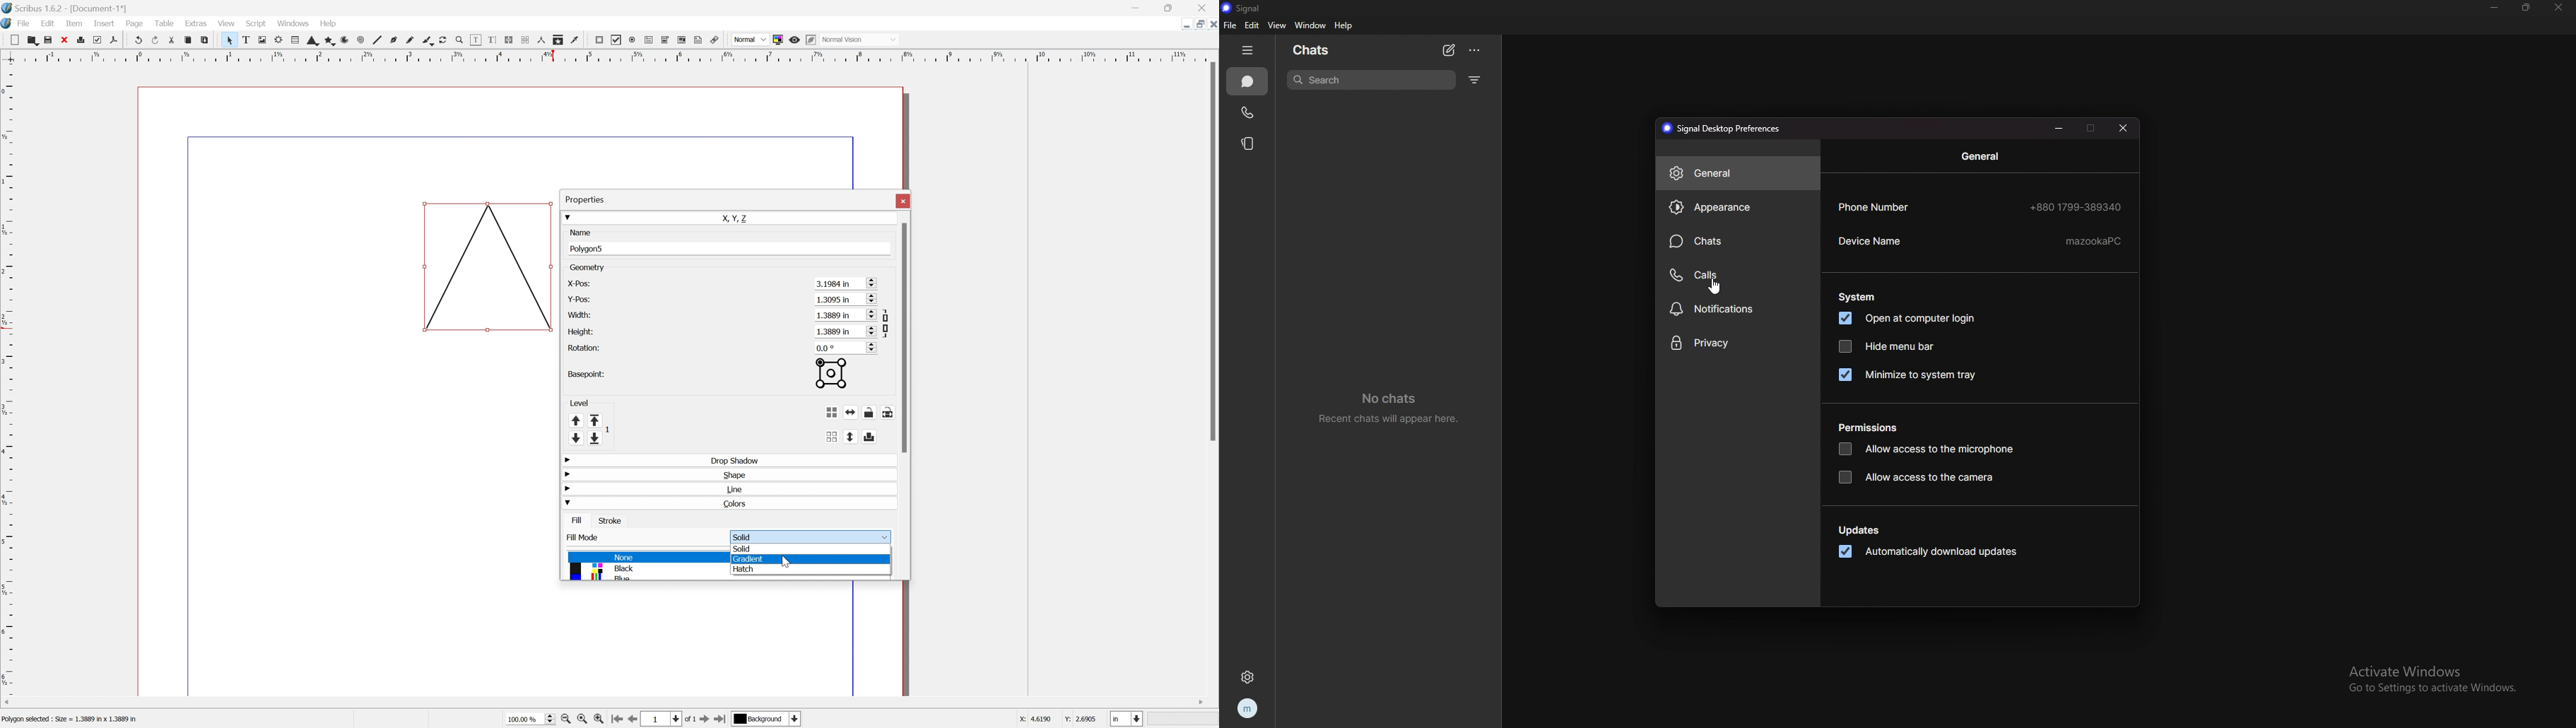  Describe the element at coordinates (565, 474) in the screenshot. I see `Drop Down` at that location.